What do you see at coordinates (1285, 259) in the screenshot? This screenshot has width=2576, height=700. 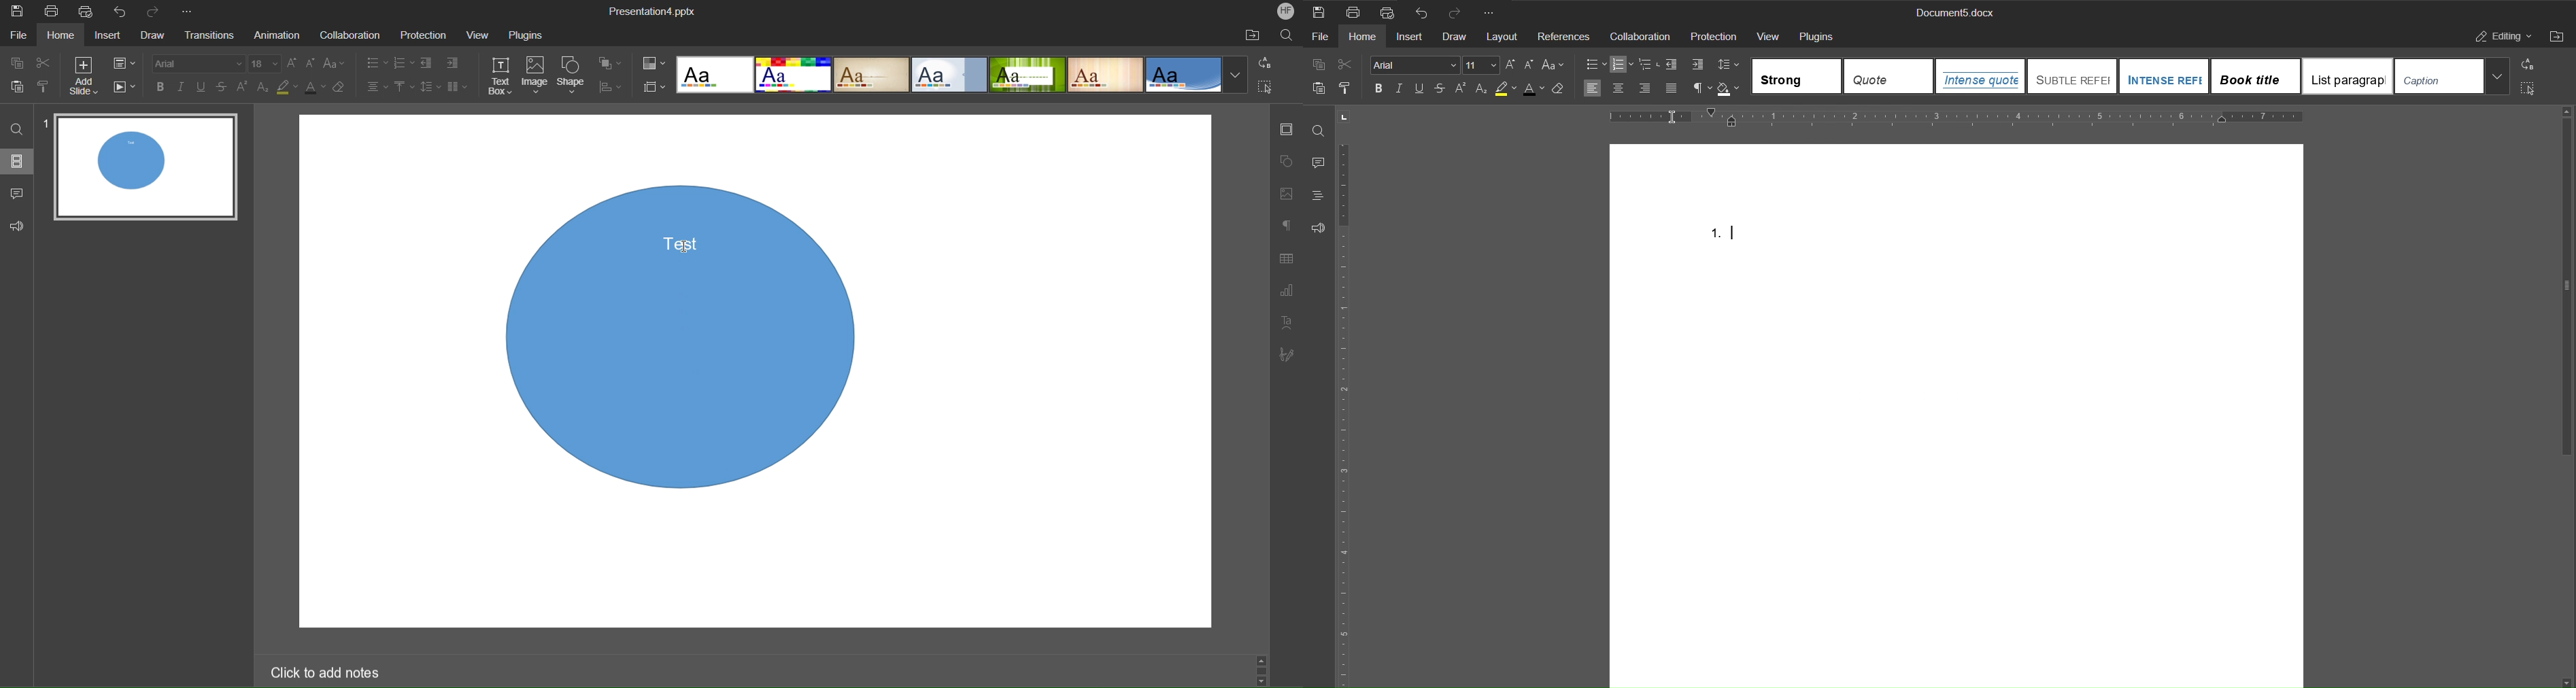 I see `Table Settings` at bounding box center [1285, 259].